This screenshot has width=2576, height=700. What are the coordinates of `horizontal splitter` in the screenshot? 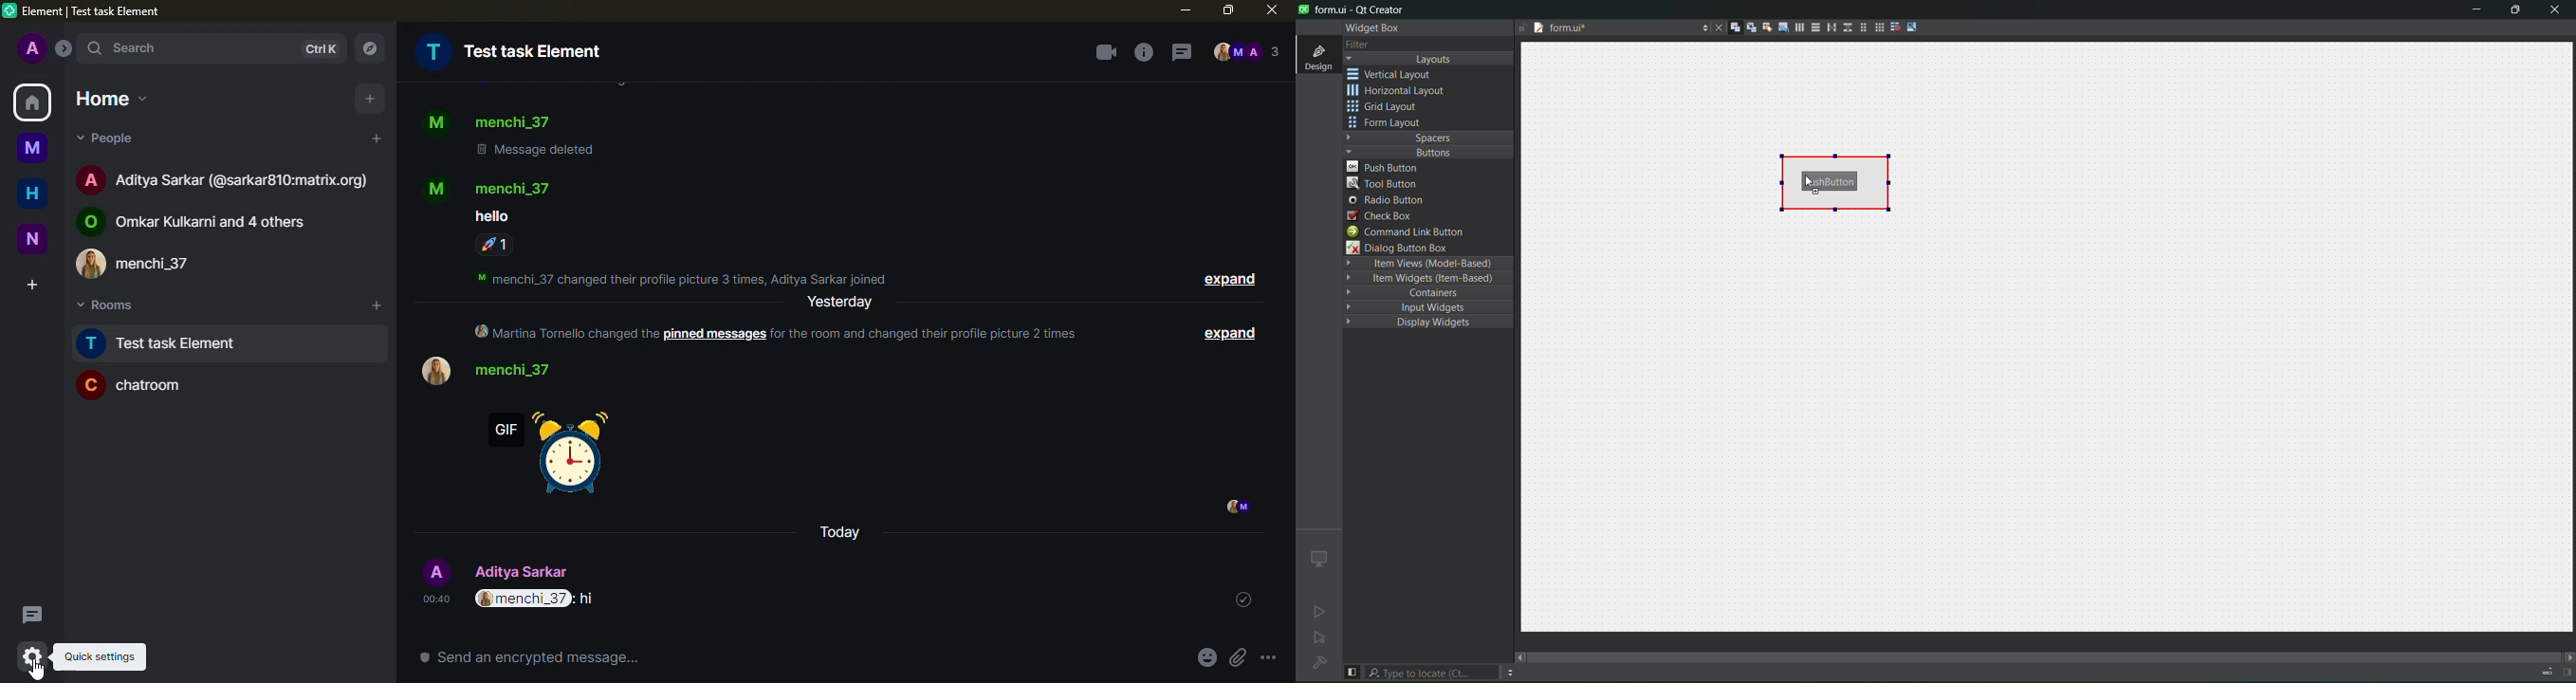 It's located at (1829, 29).